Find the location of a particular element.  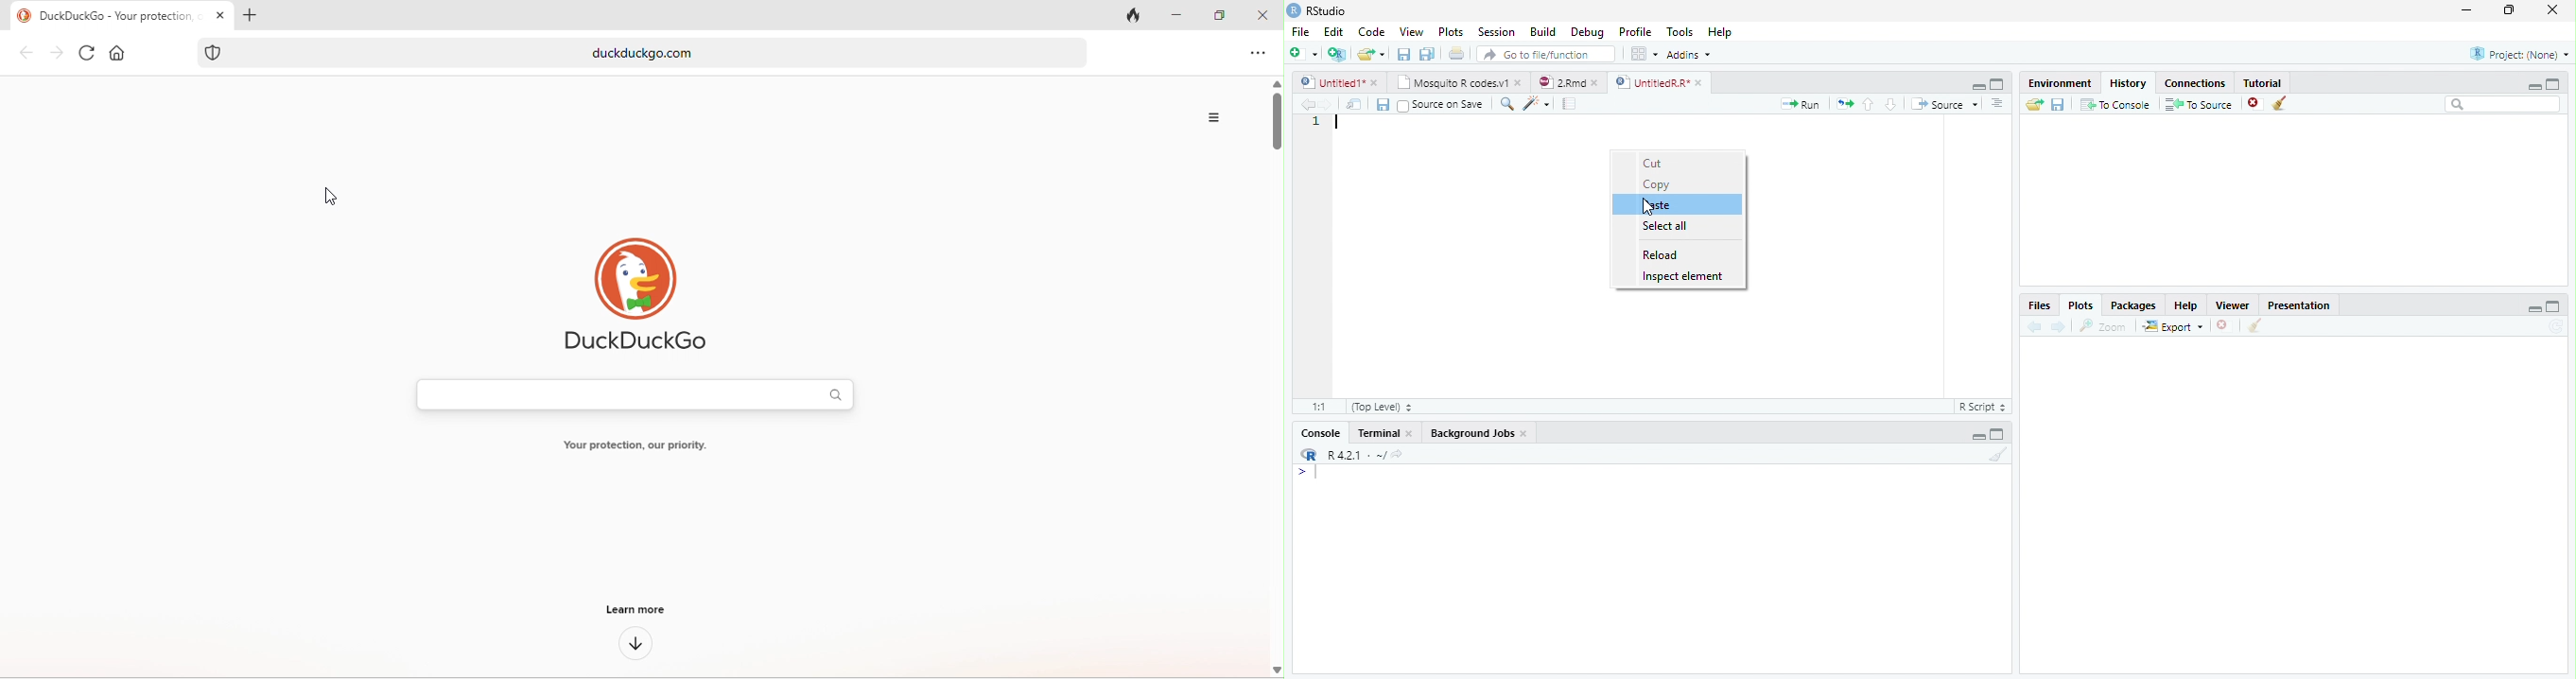

Up is located at coordinates (1869, 104).